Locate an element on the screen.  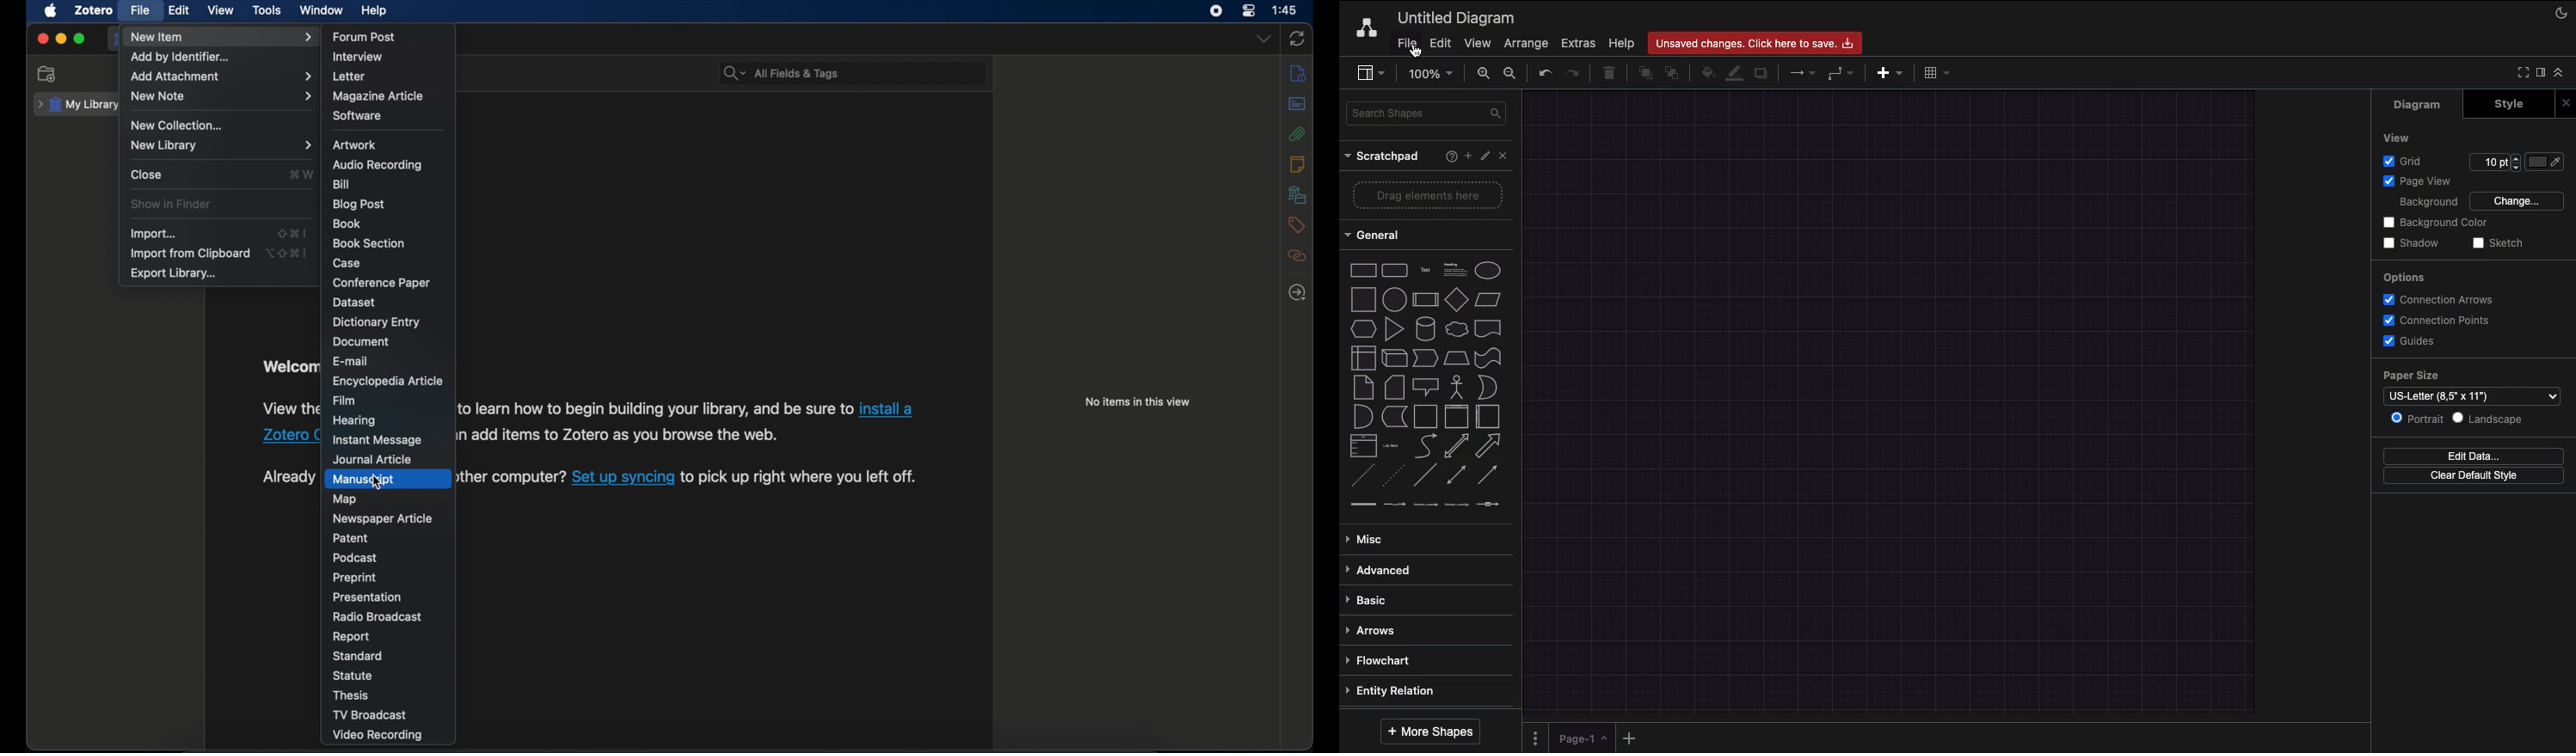
close is located at coordinates (42, 38).